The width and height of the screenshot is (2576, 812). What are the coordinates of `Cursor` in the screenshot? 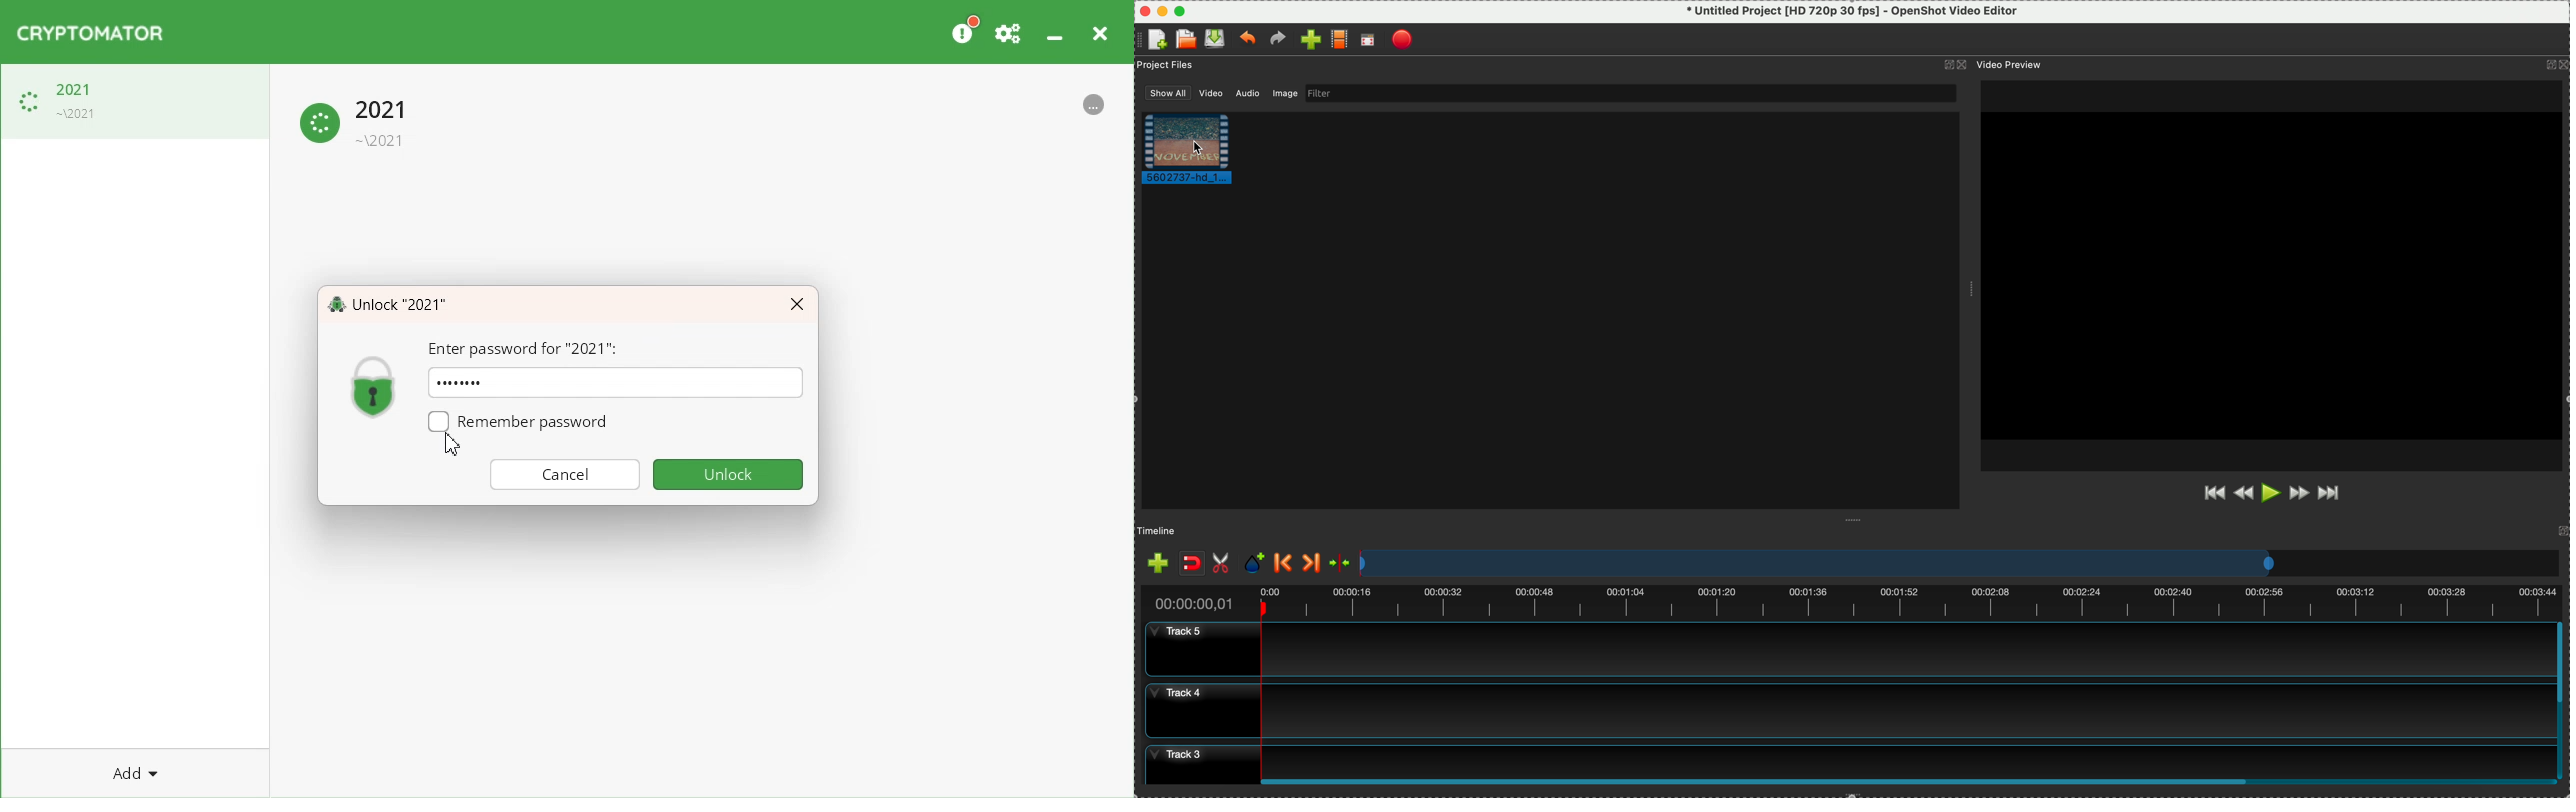 It's located at (1198, 147).